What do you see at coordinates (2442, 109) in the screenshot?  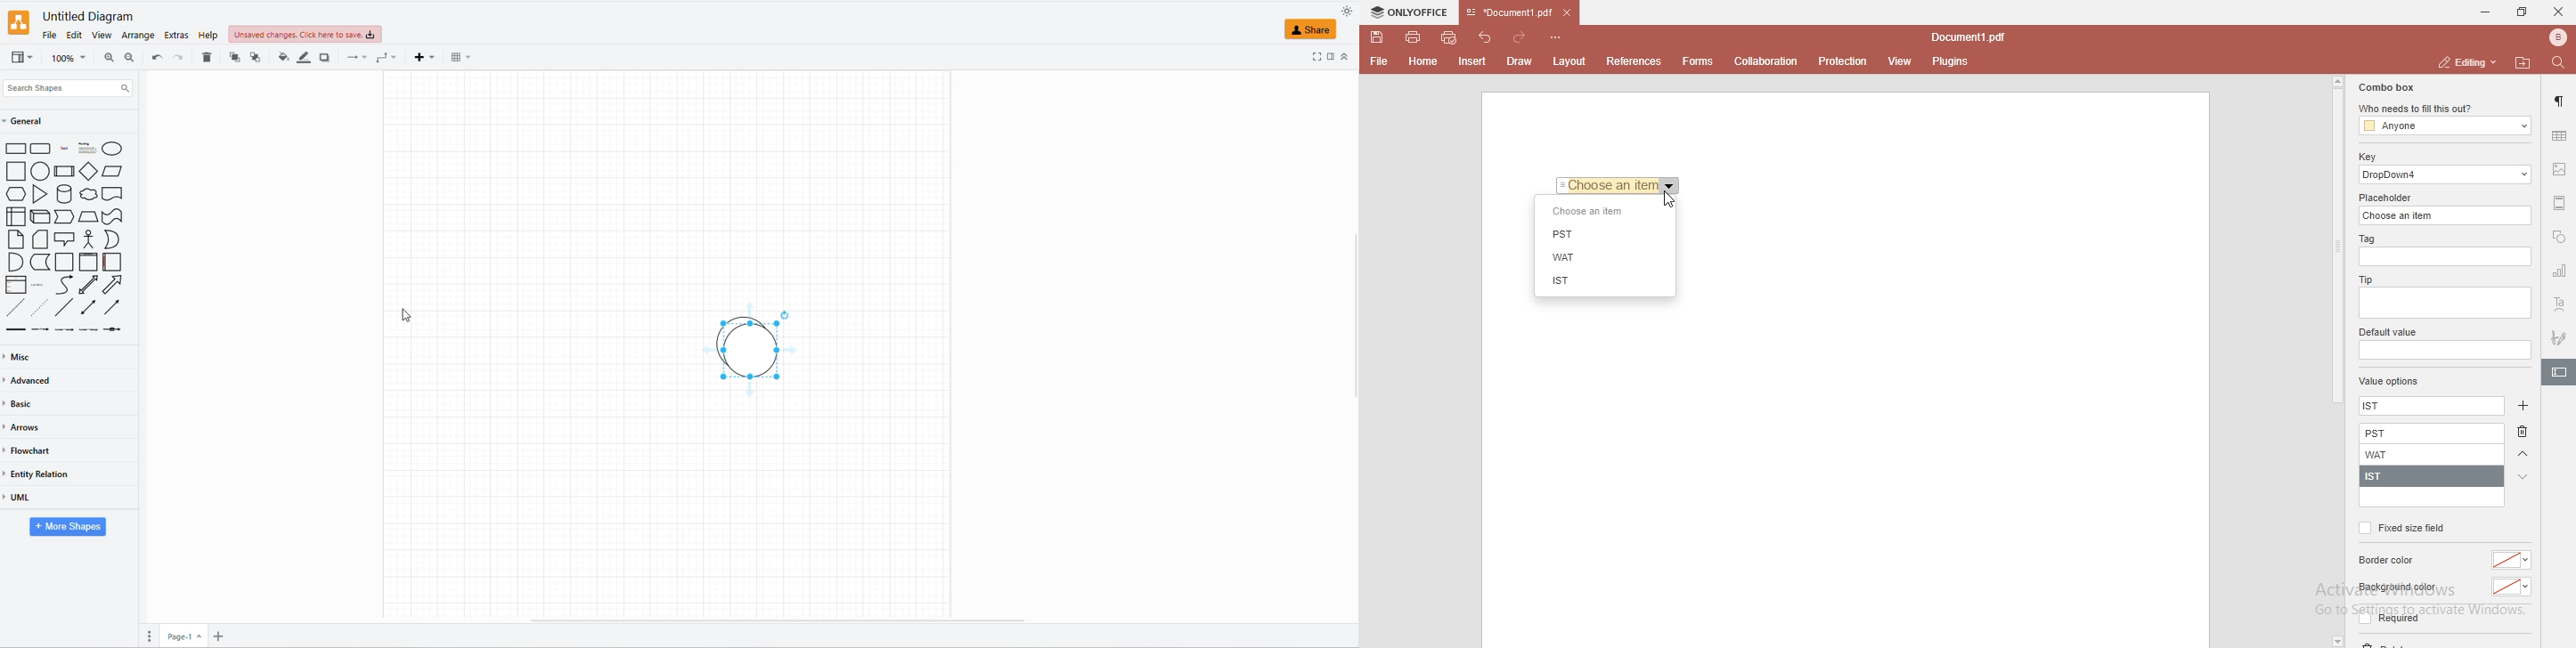 I see `who needs to fill this out?` at bounding box center [2442, 109].